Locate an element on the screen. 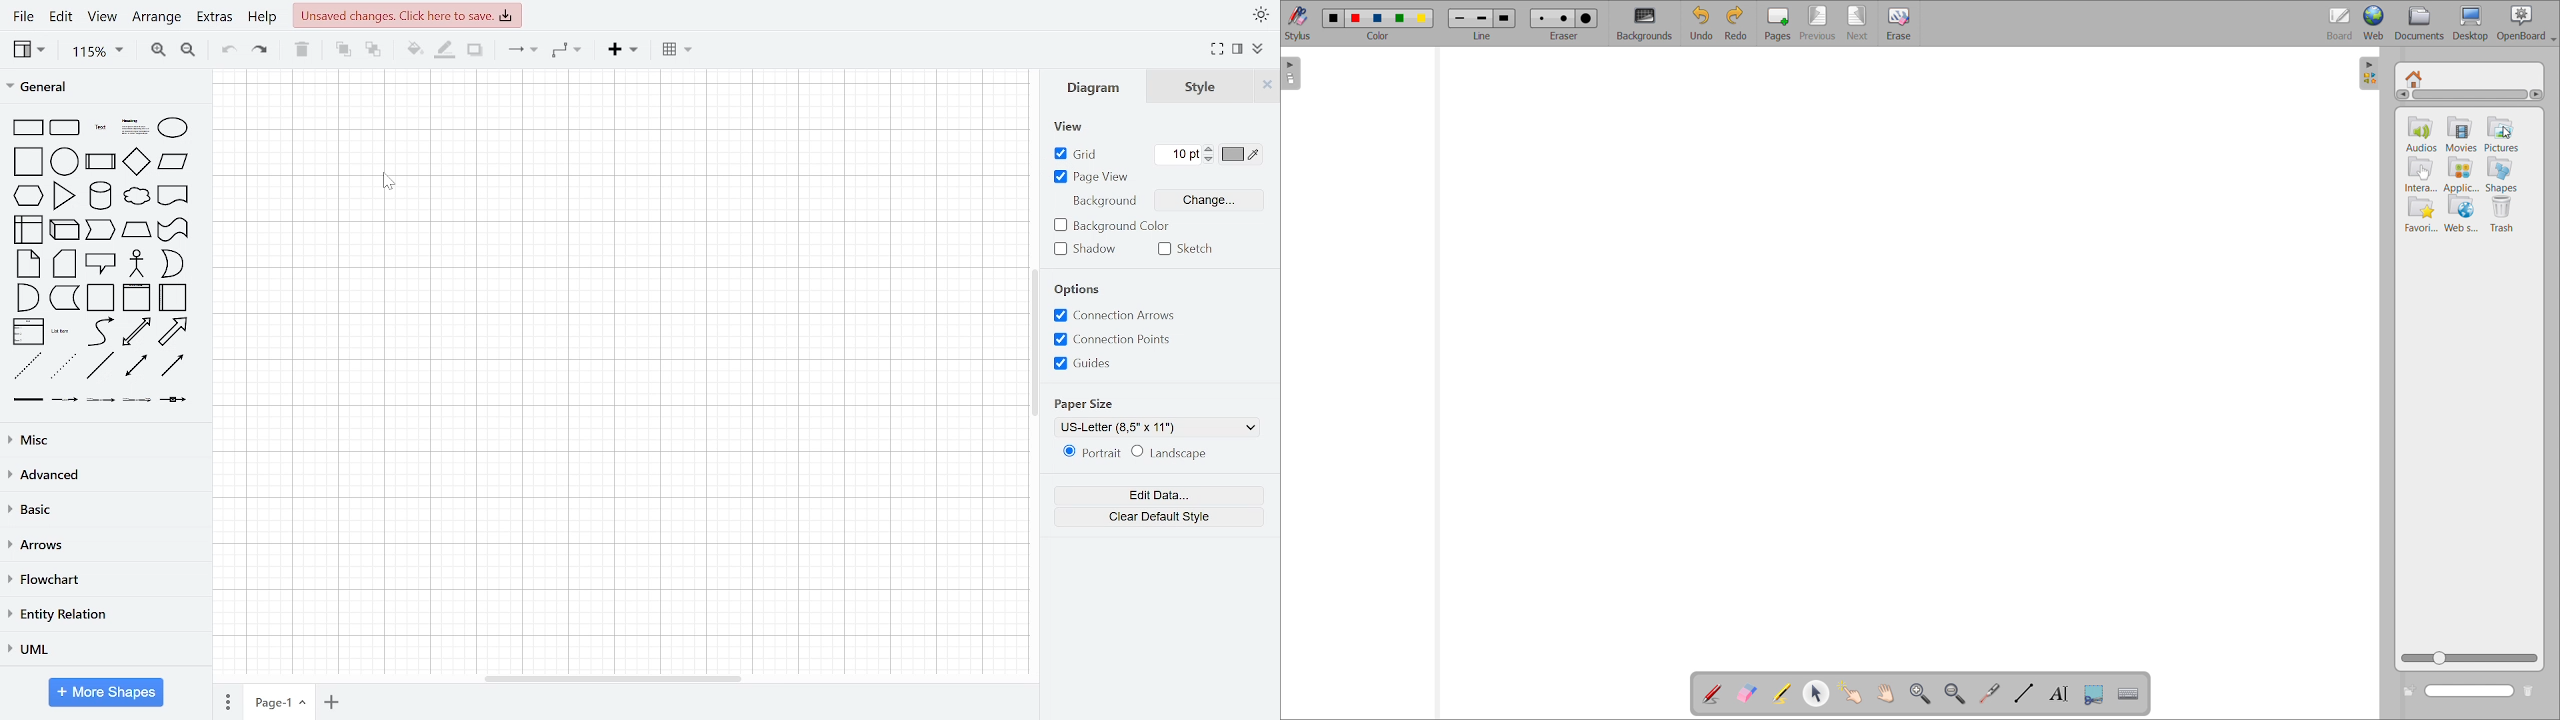 The height and width of the screenshot is (728, 2576). edit data is located at coordinates (1158, 496).